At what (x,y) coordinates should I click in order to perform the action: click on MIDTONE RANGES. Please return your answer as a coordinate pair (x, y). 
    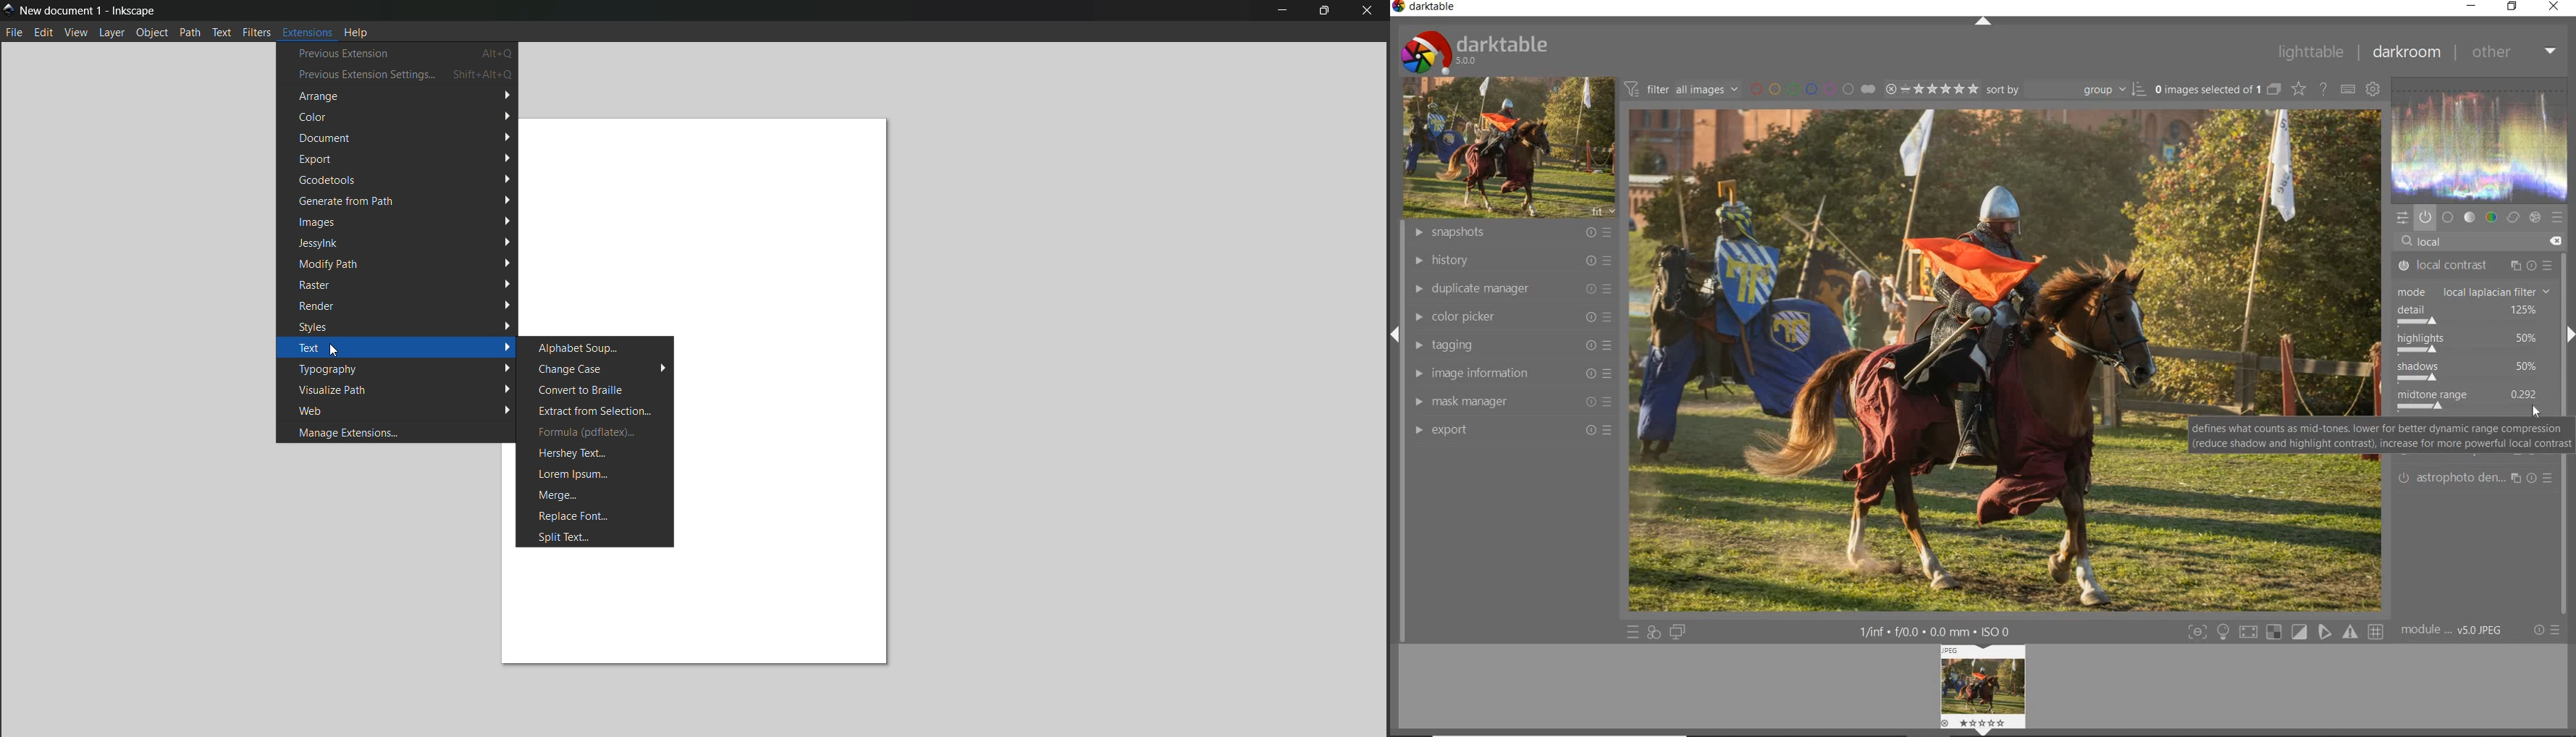
    Looking at the image, I should click on (2471, 401).